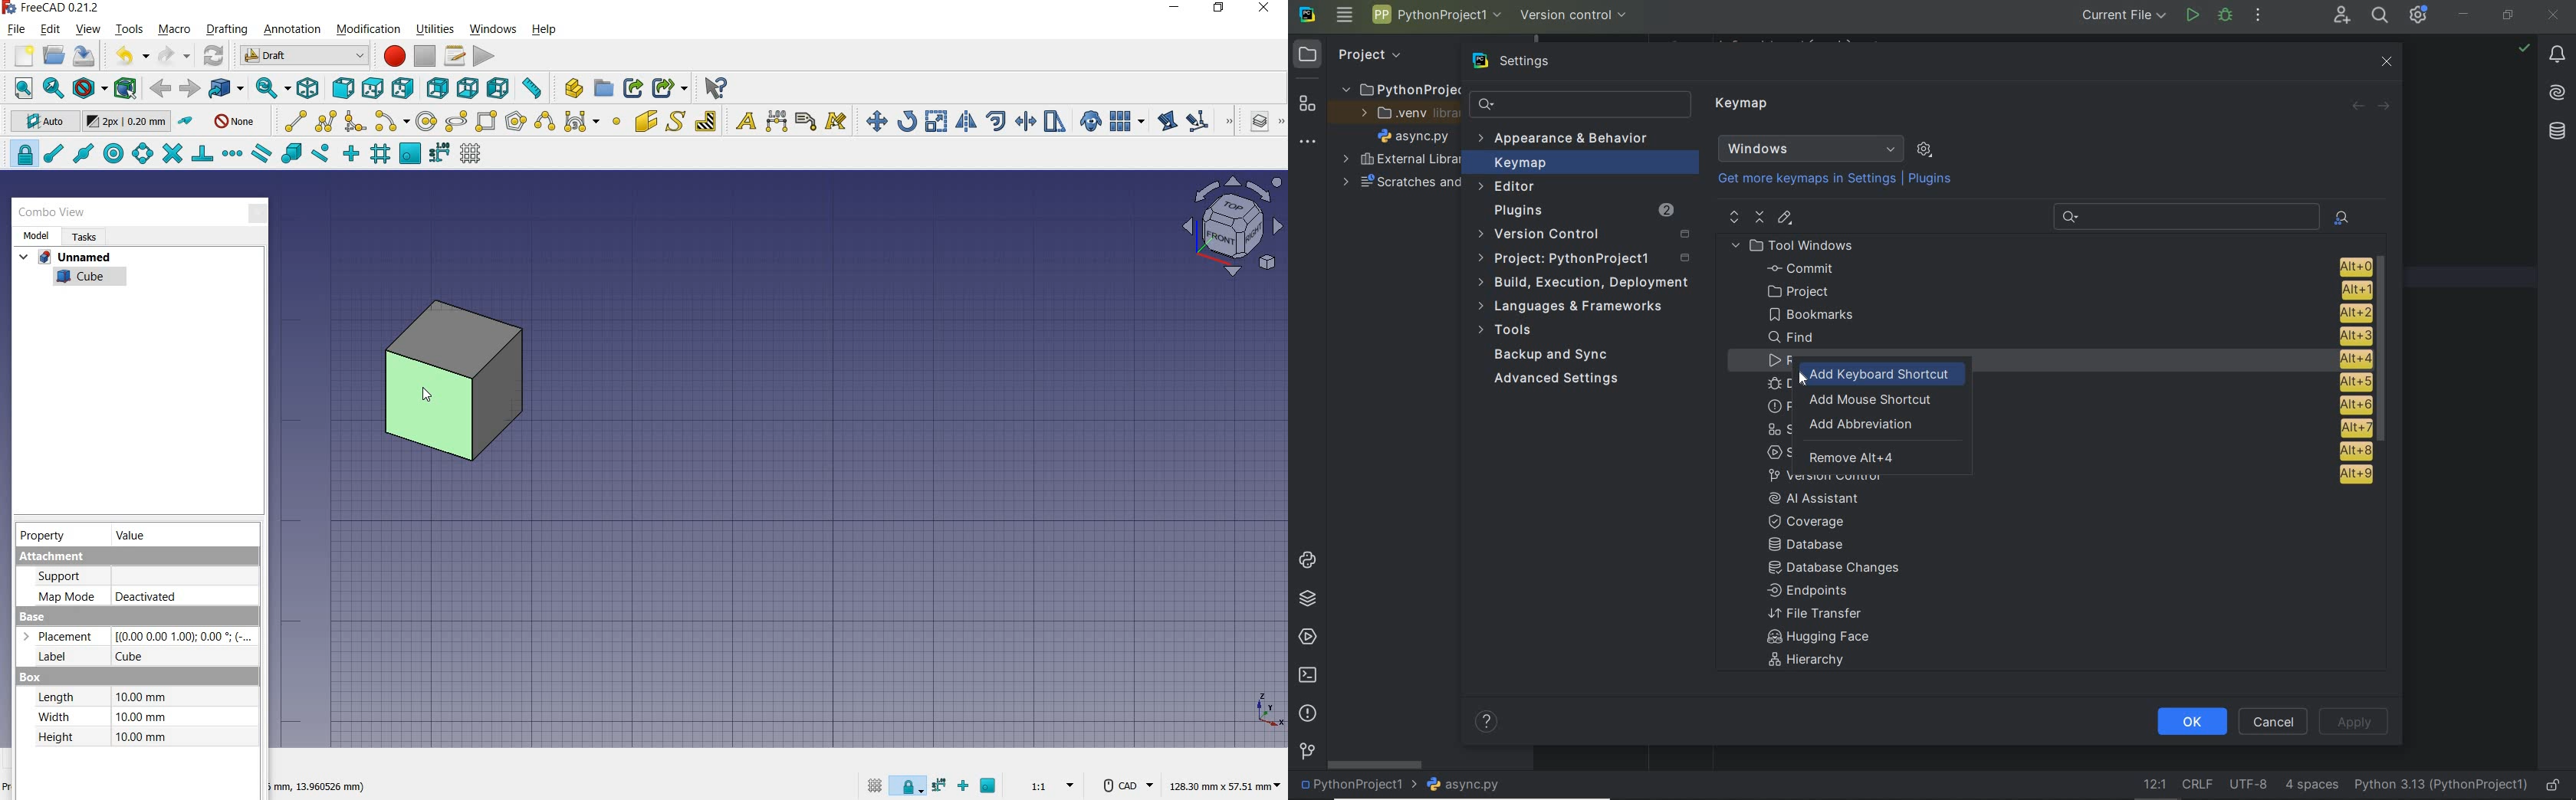  Describe the element at coordinates (1125, 120) in the screenshot. I see `array tools` at that location.